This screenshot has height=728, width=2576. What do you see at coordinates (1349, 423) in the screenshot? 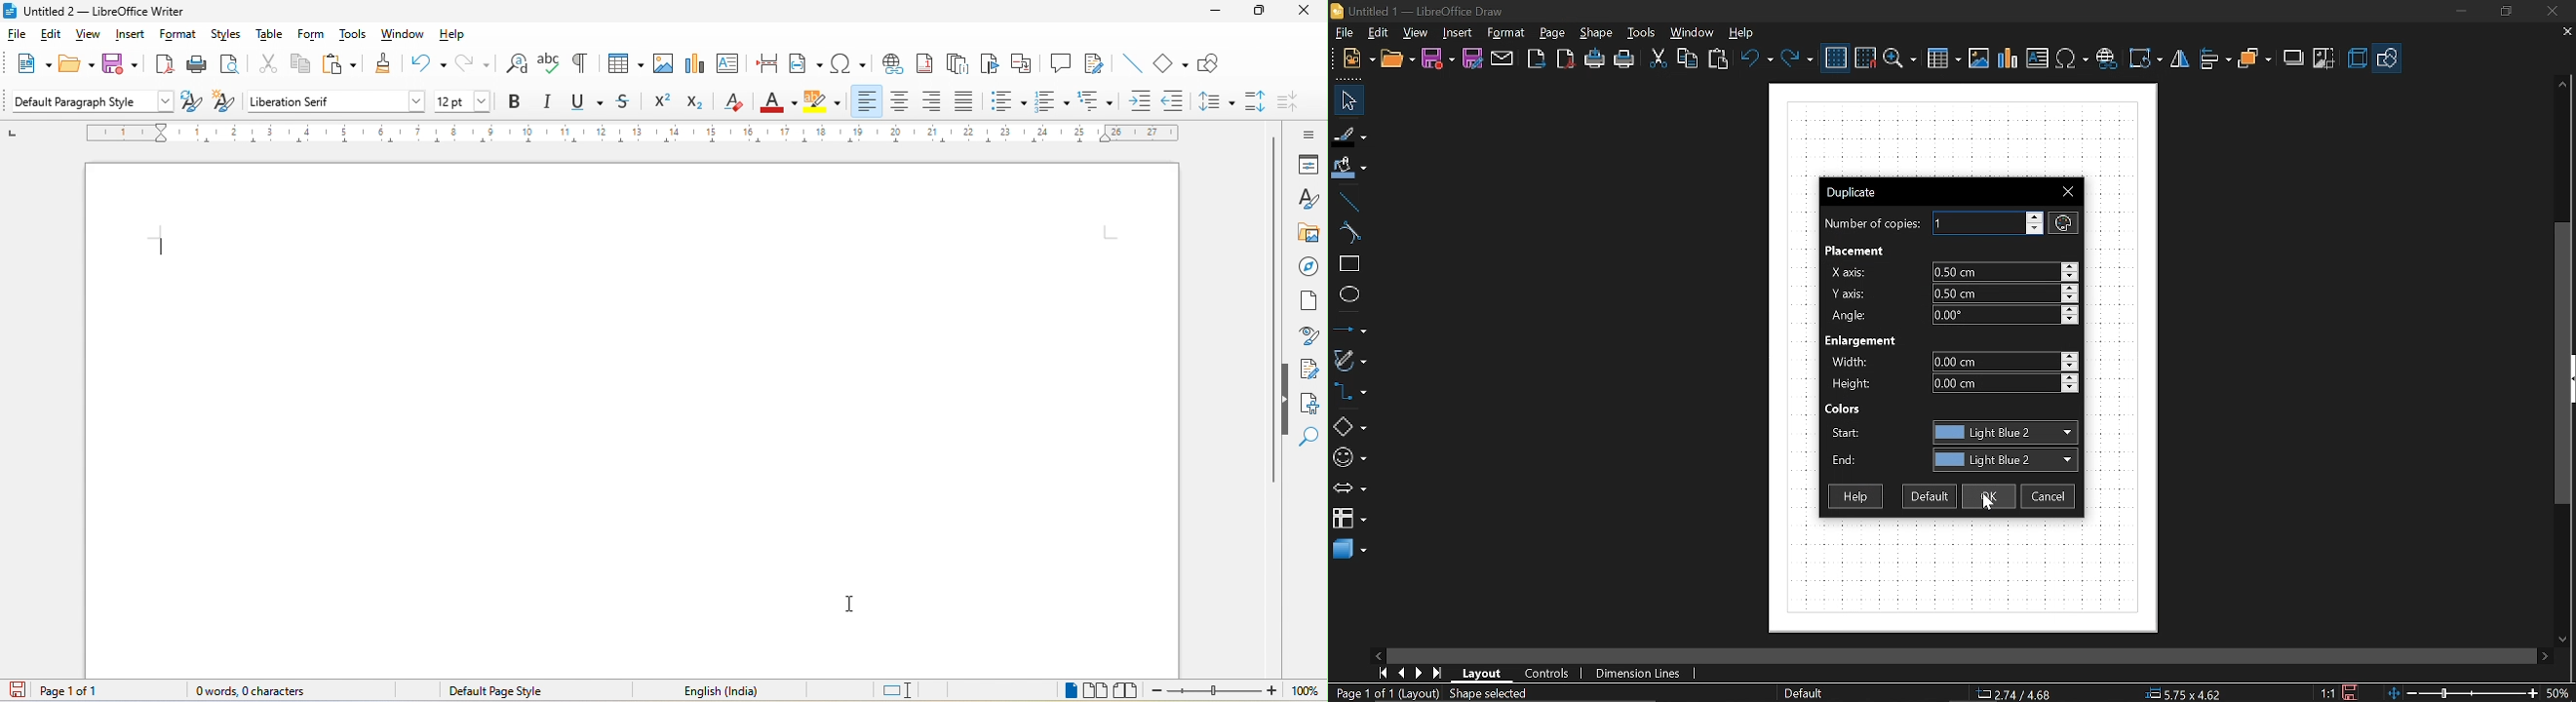
I see `Basic shapes` at bounding box center [1349, 423].